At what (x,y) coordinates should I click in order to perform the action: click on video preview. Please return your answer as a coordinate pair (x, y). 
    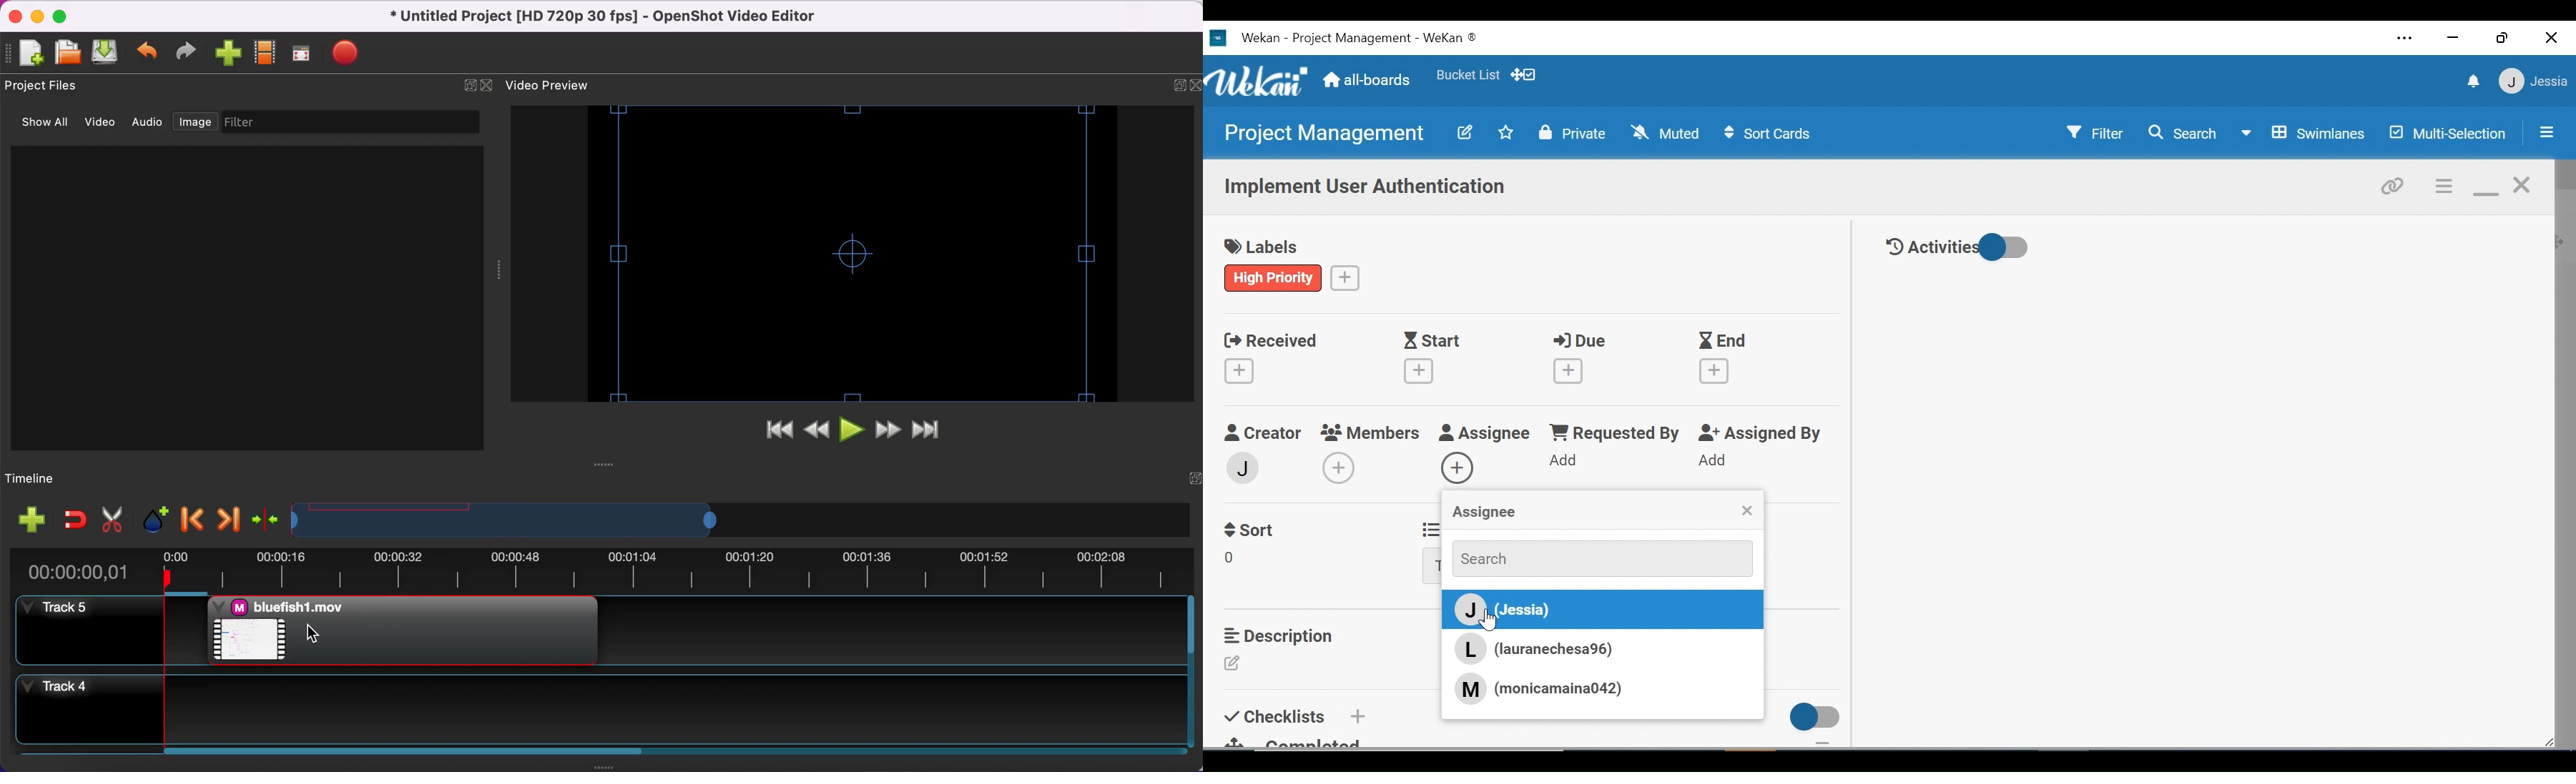
    Looking at the image, I should click on (557, 84).